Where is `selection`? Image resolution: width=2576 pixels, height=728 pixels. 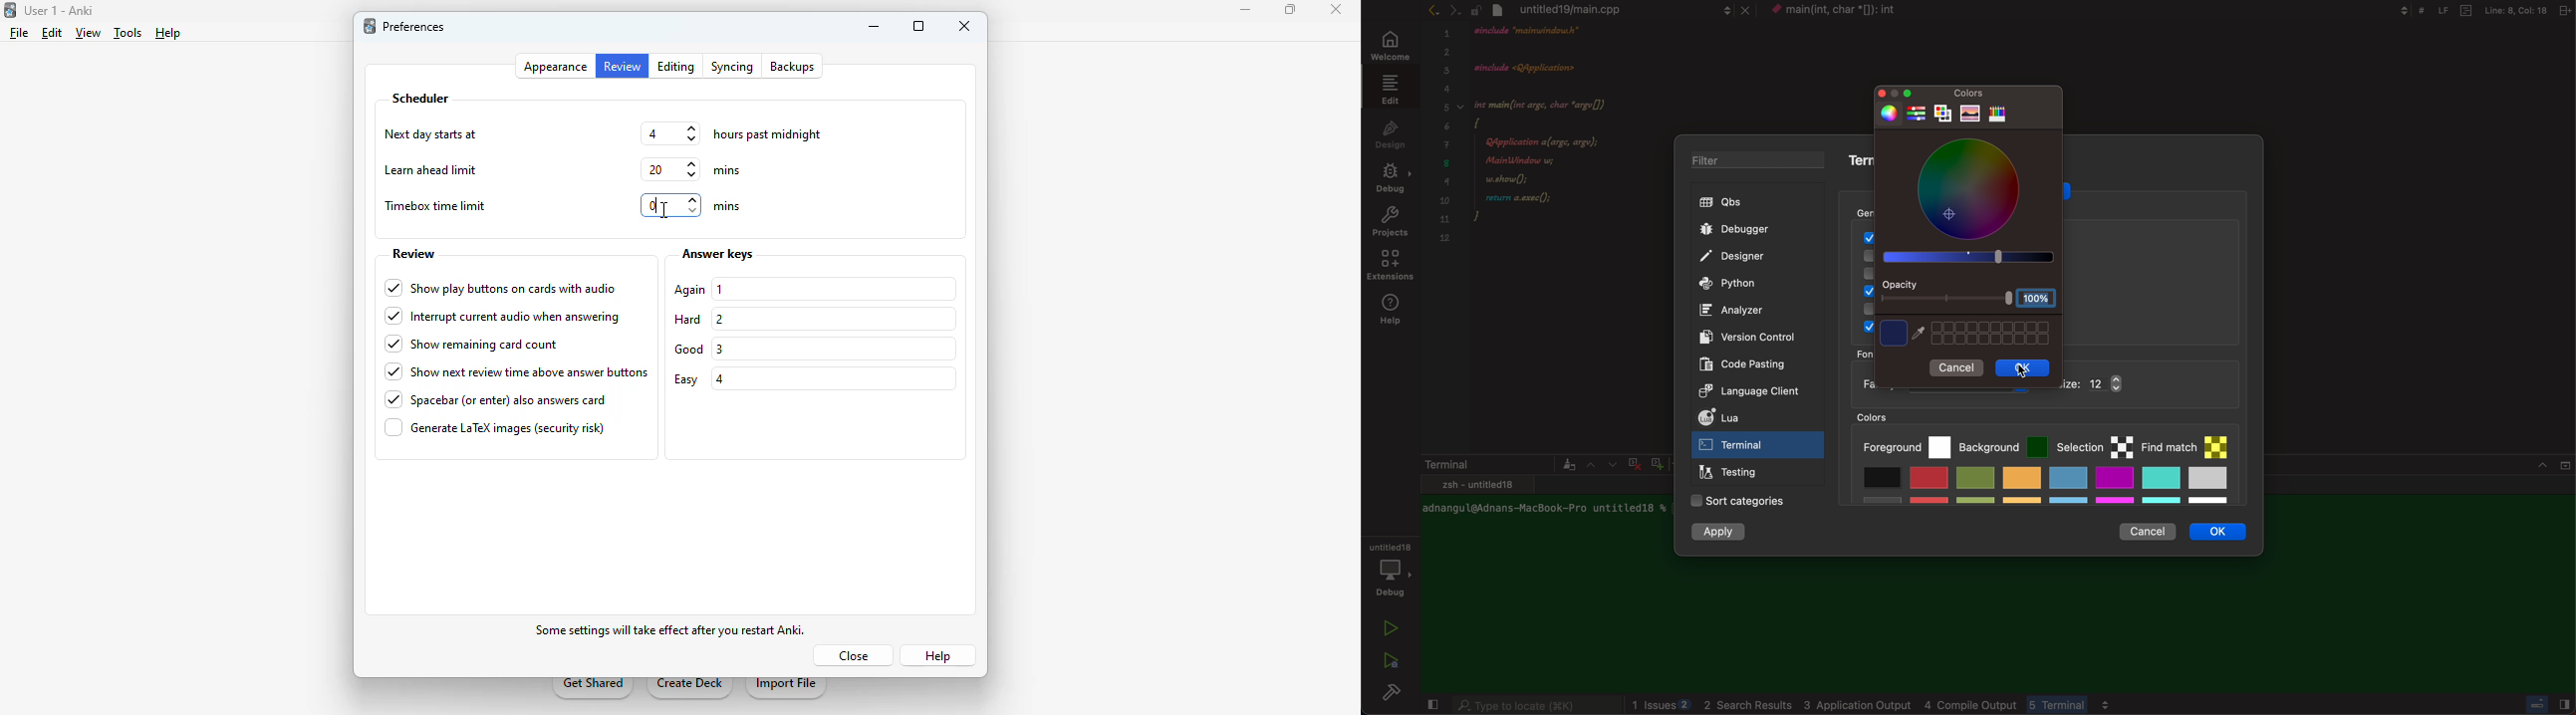 selection is located at coordinates (2095, 445).